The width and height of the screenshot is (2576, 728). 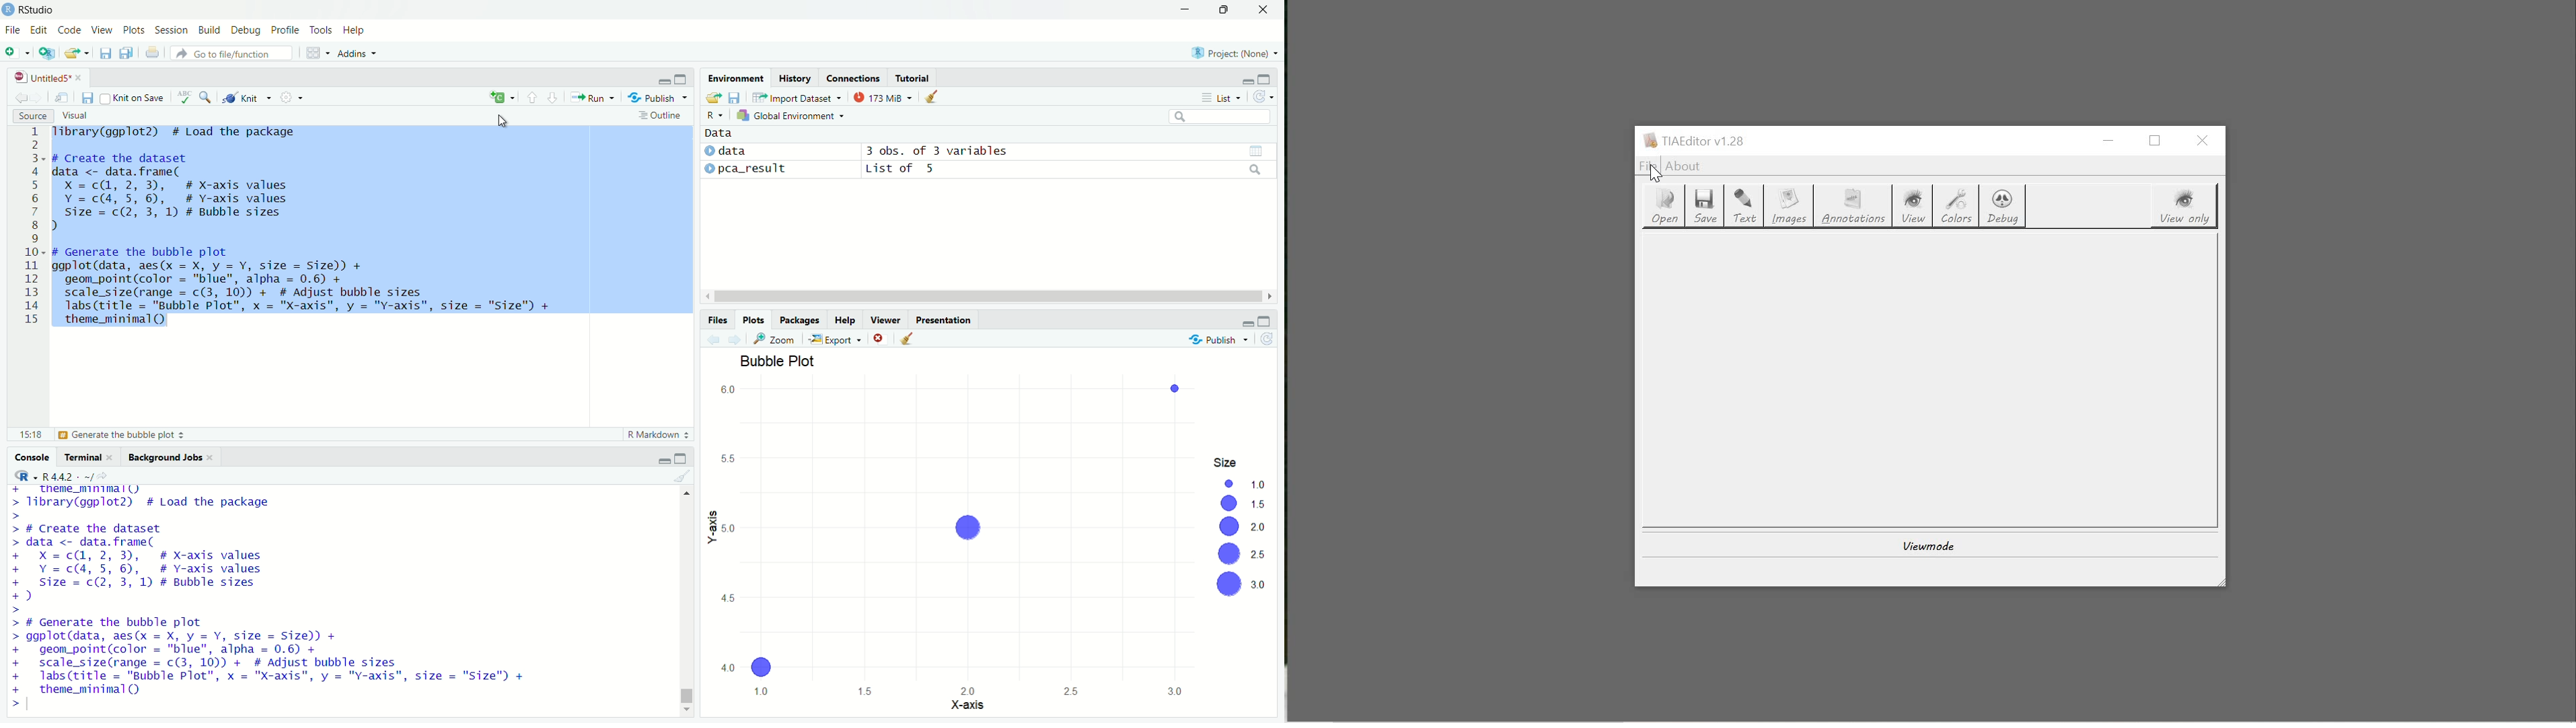 I want to click on settings, so click(x=291, y=98).